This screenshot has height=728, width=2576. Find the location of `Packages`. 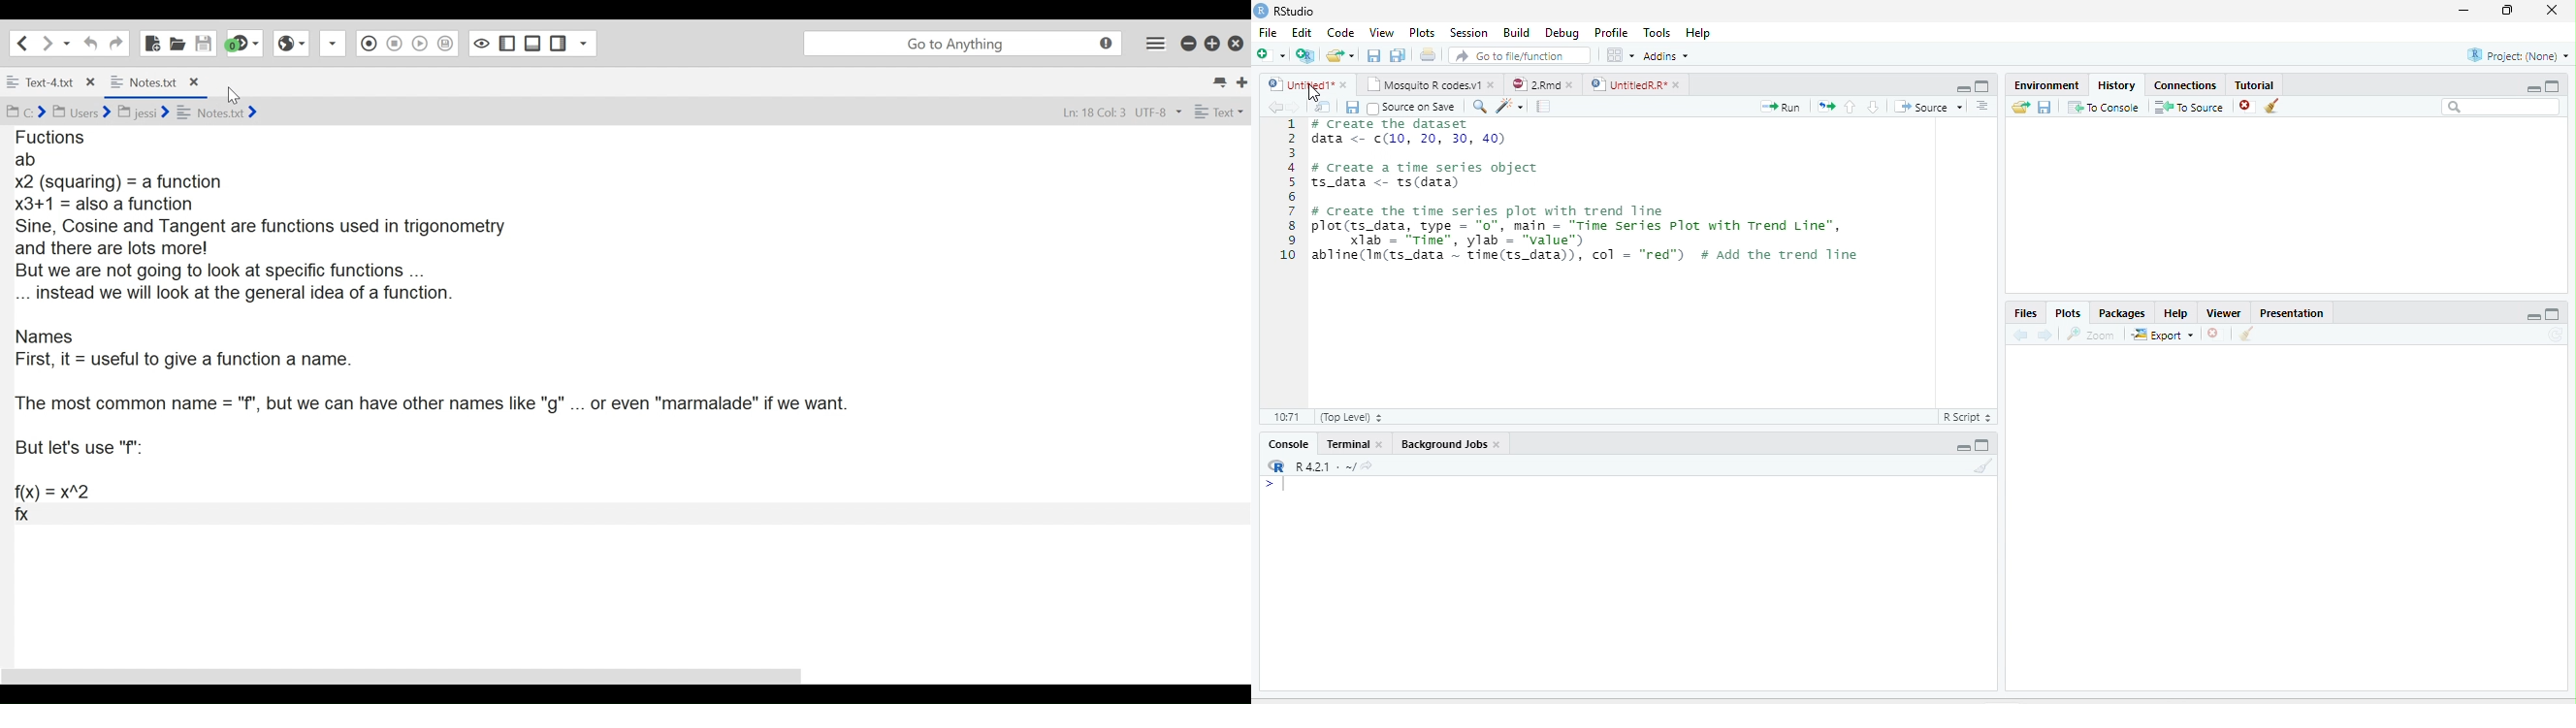

Packages is located at coordinates (2121, 312).